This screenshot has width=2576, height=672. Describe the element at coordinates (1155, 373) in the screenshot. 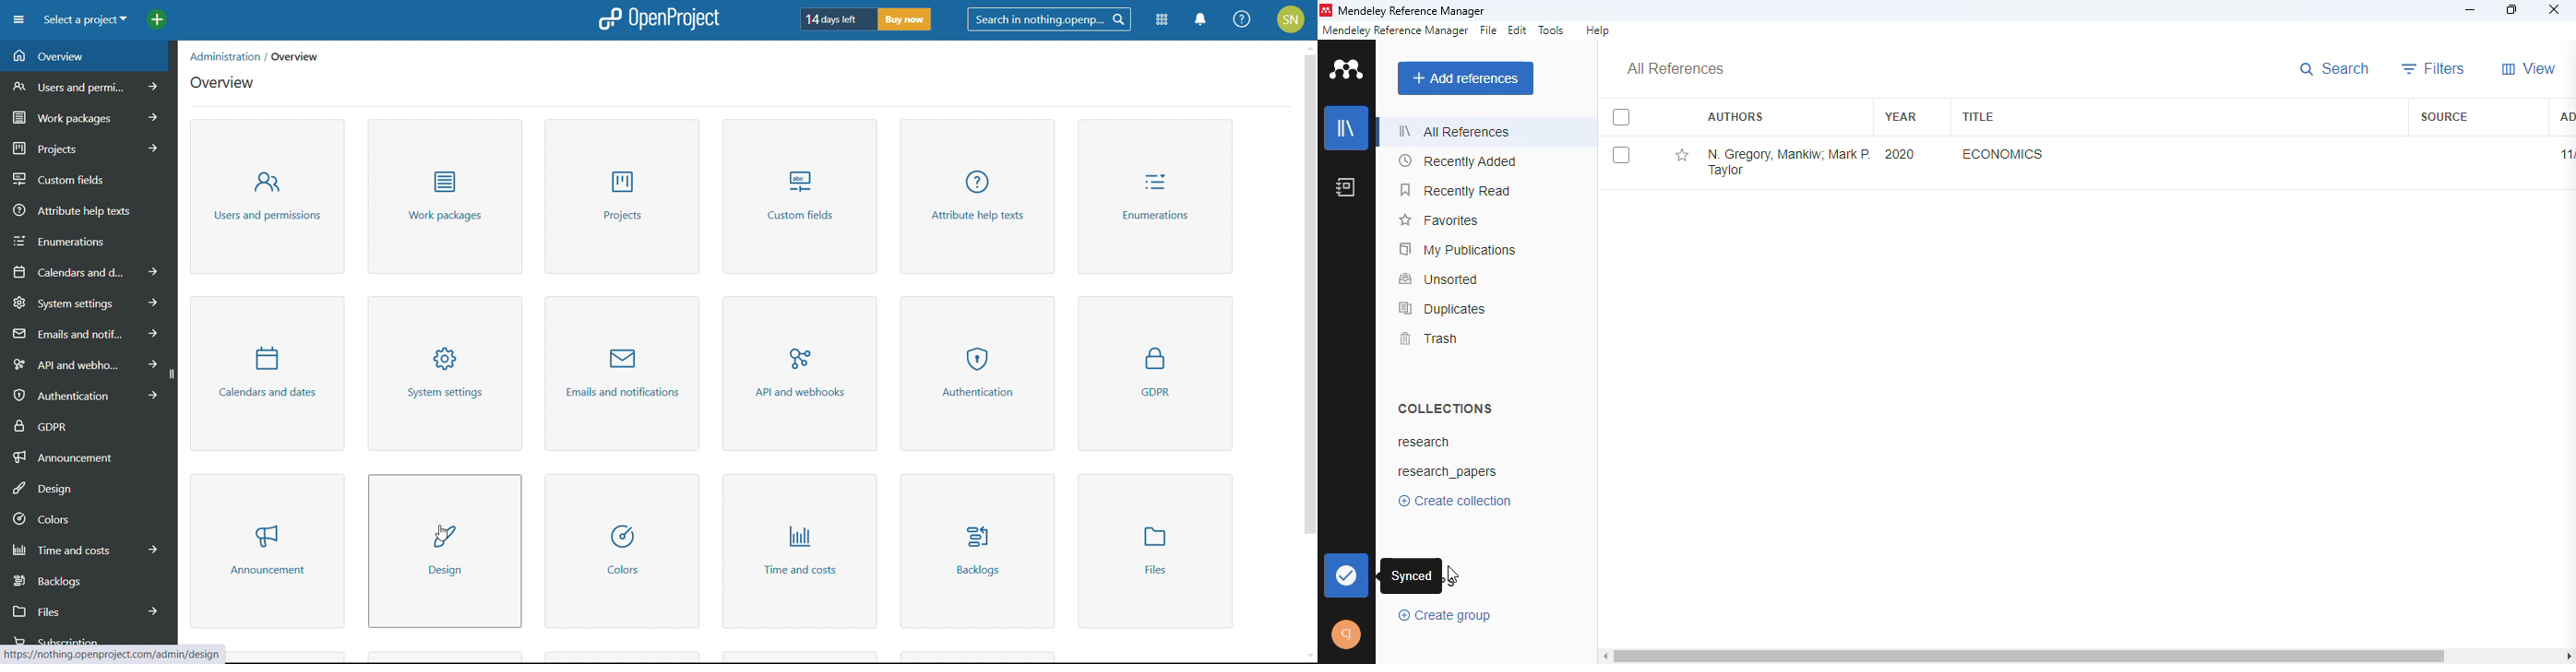

I see `GDPR` at that location.